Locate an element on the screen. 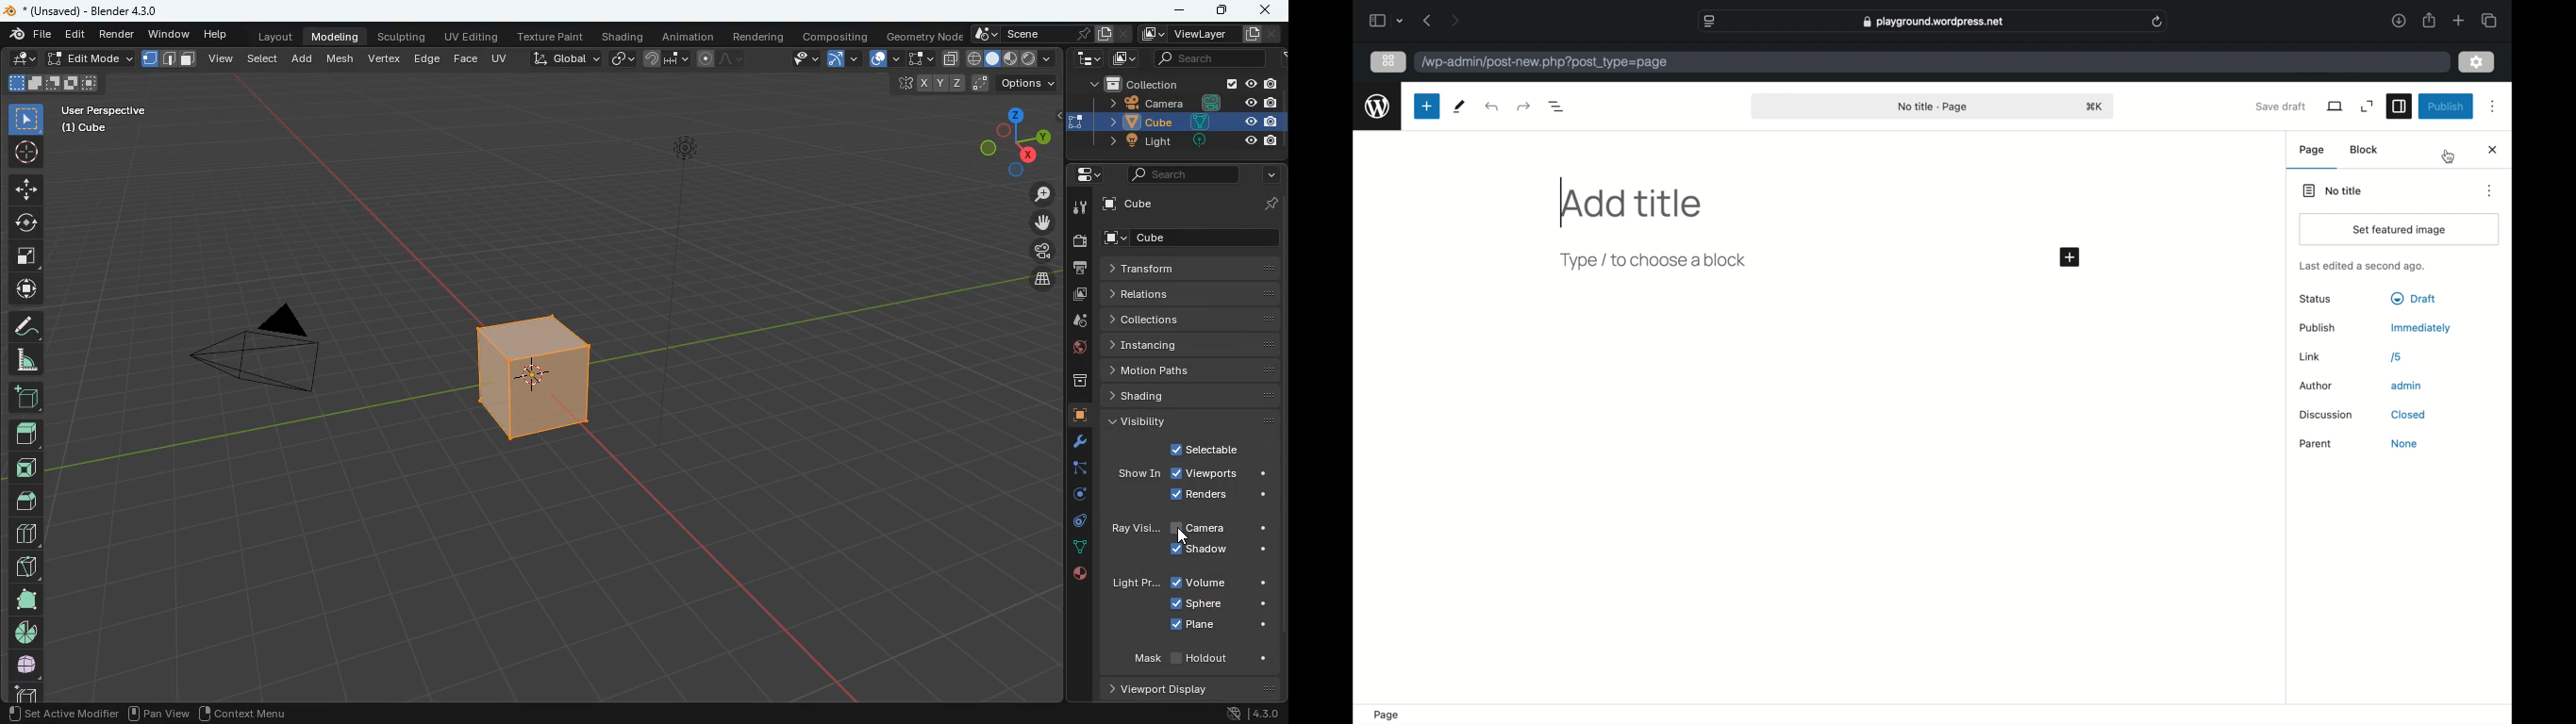 This screenshot has width=2576, height=728. add title is located at coordinates (1631, 204).